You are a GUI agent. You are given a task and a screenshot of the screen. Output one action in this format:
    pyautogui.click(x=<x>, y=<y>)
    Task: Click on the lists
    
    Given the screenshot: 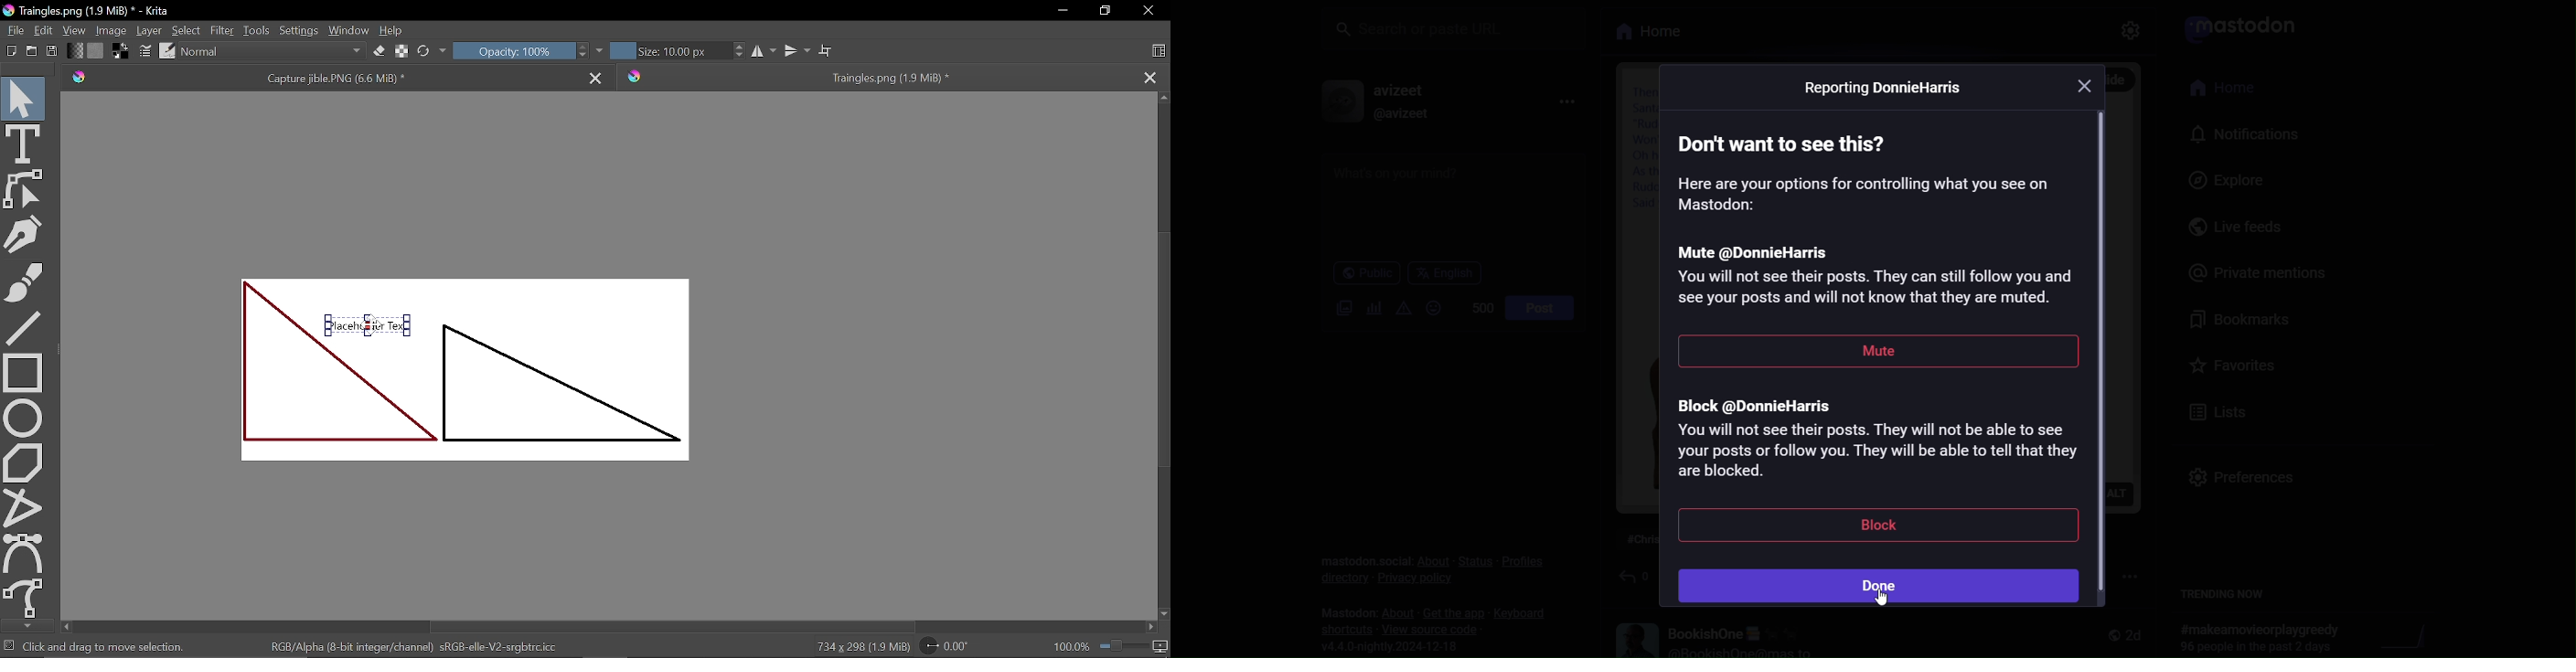 What is the action you would take?
    pyautogui.click(x=2217, y=409)
    